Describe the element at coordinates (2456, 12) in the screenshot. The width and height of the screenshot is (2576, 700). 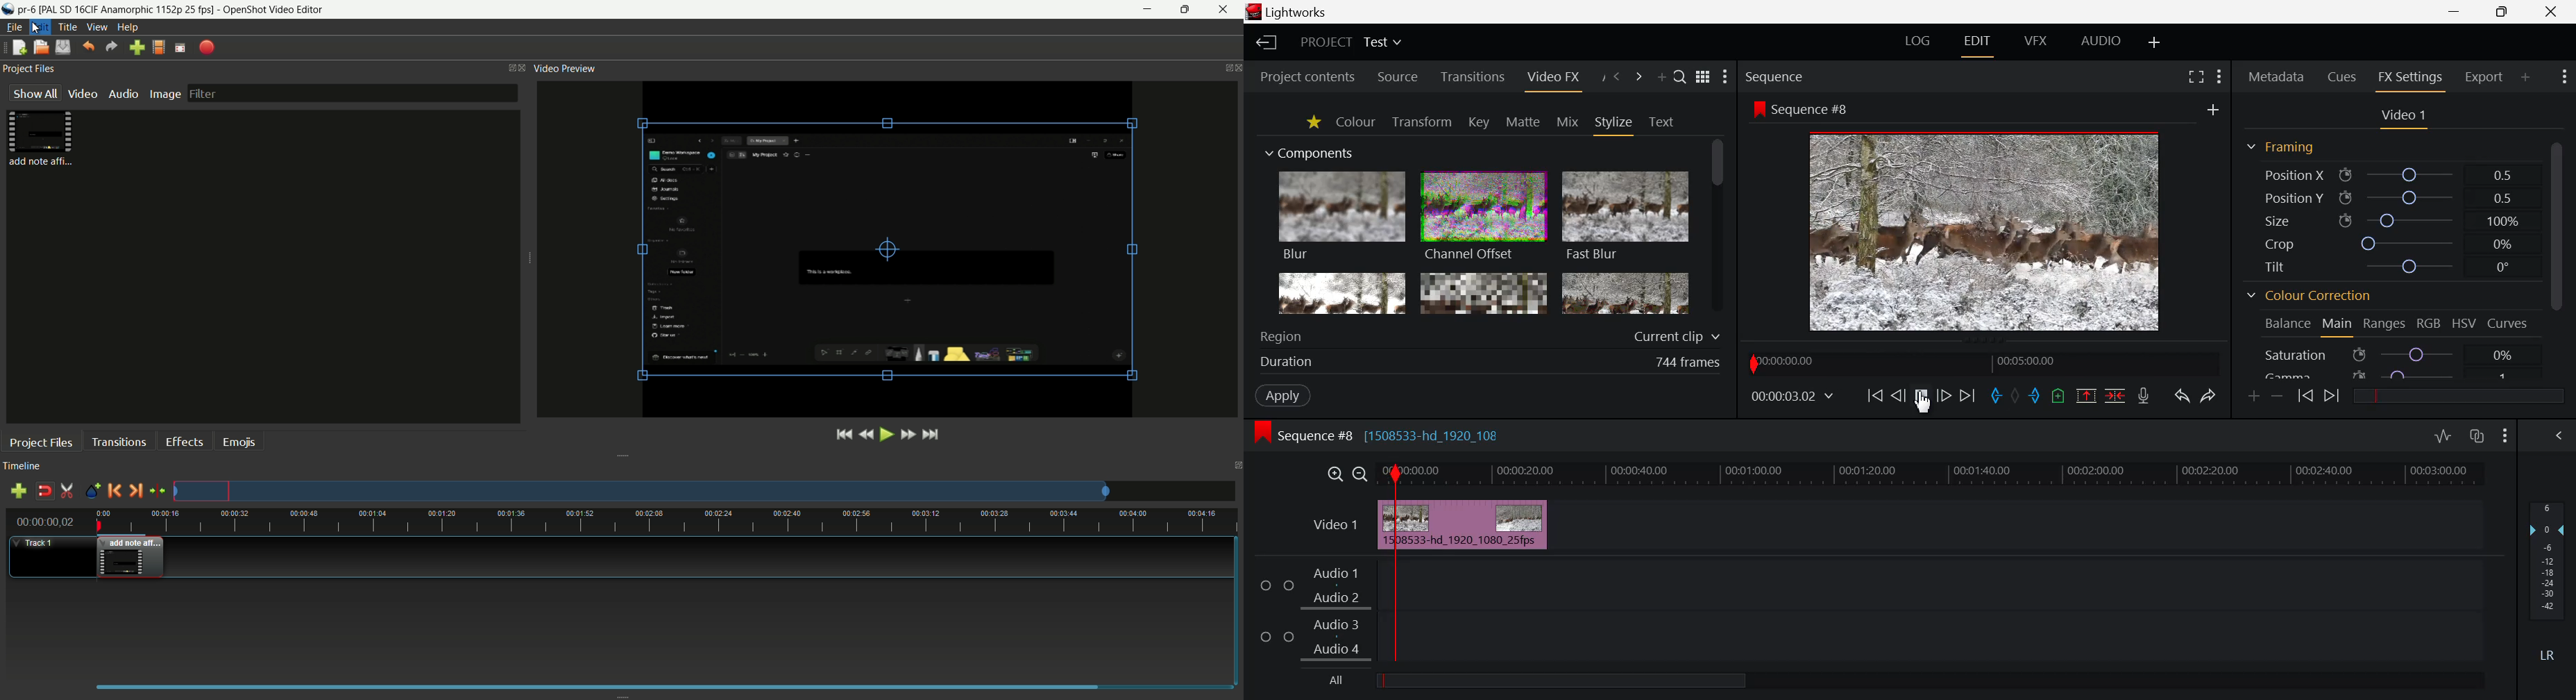
I see `Restore Down` at that location.